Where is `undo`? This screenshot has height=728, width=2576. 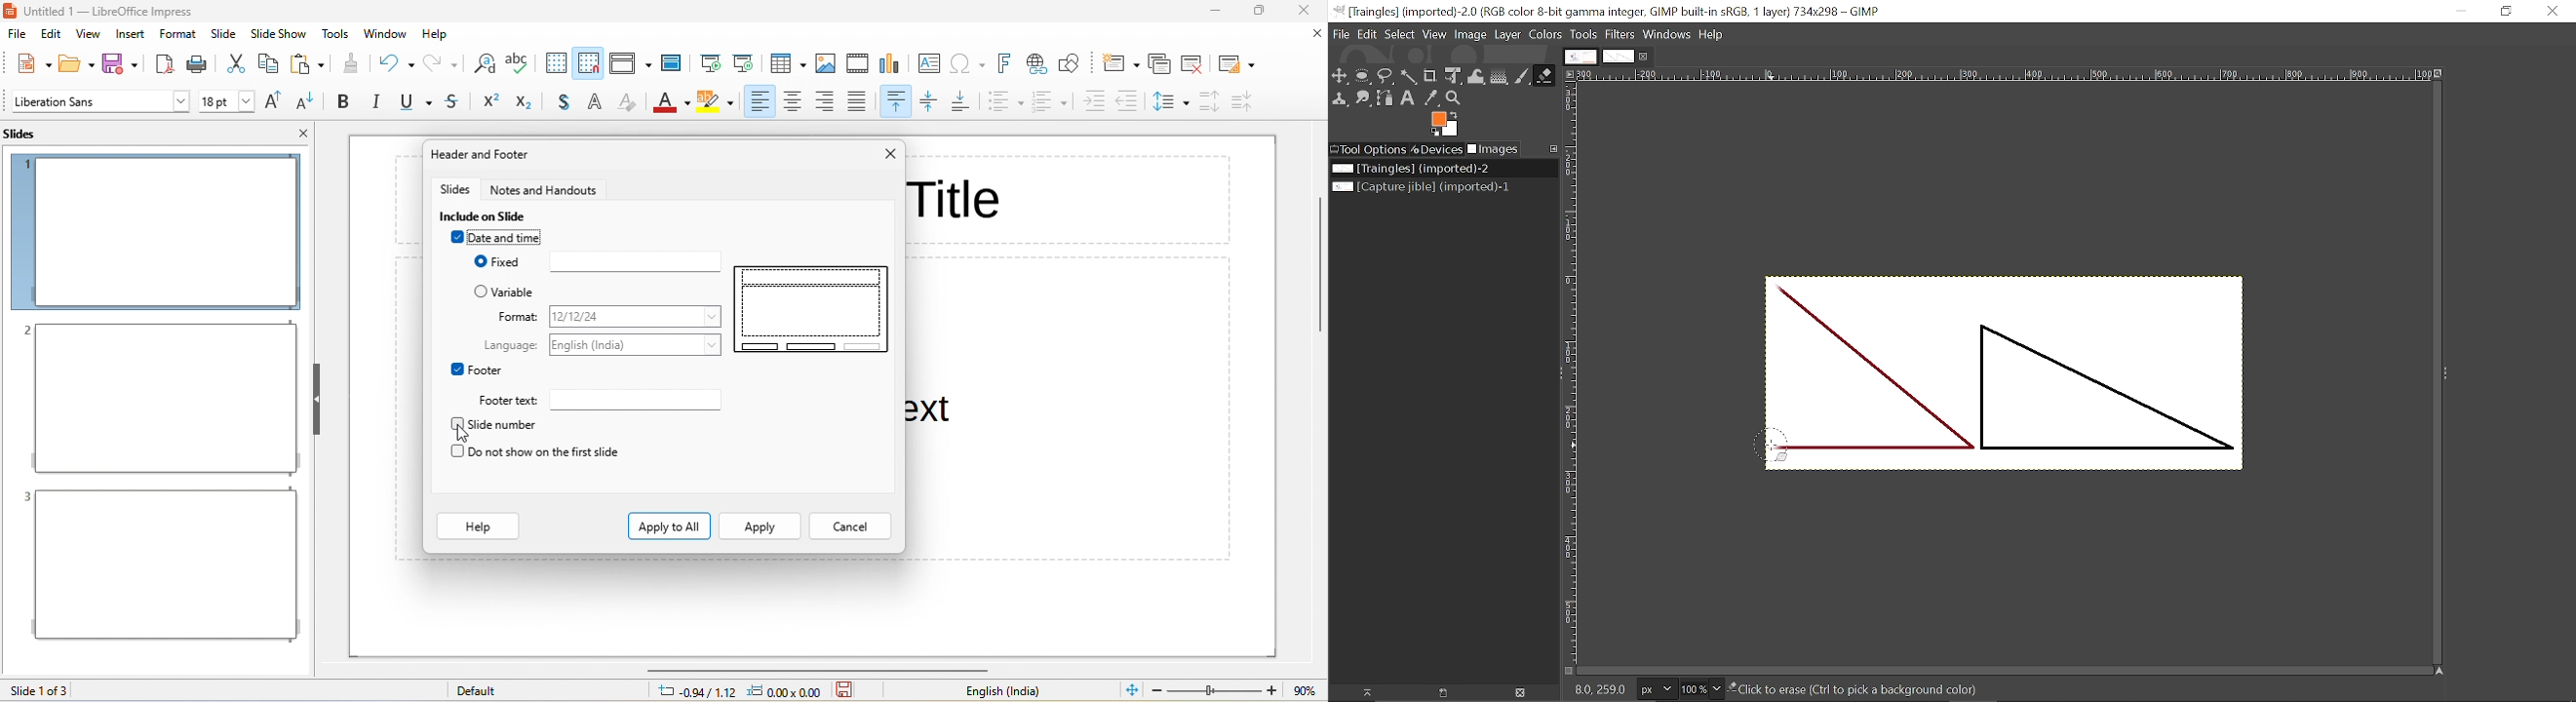
undo is located at coordinates (396, 62).